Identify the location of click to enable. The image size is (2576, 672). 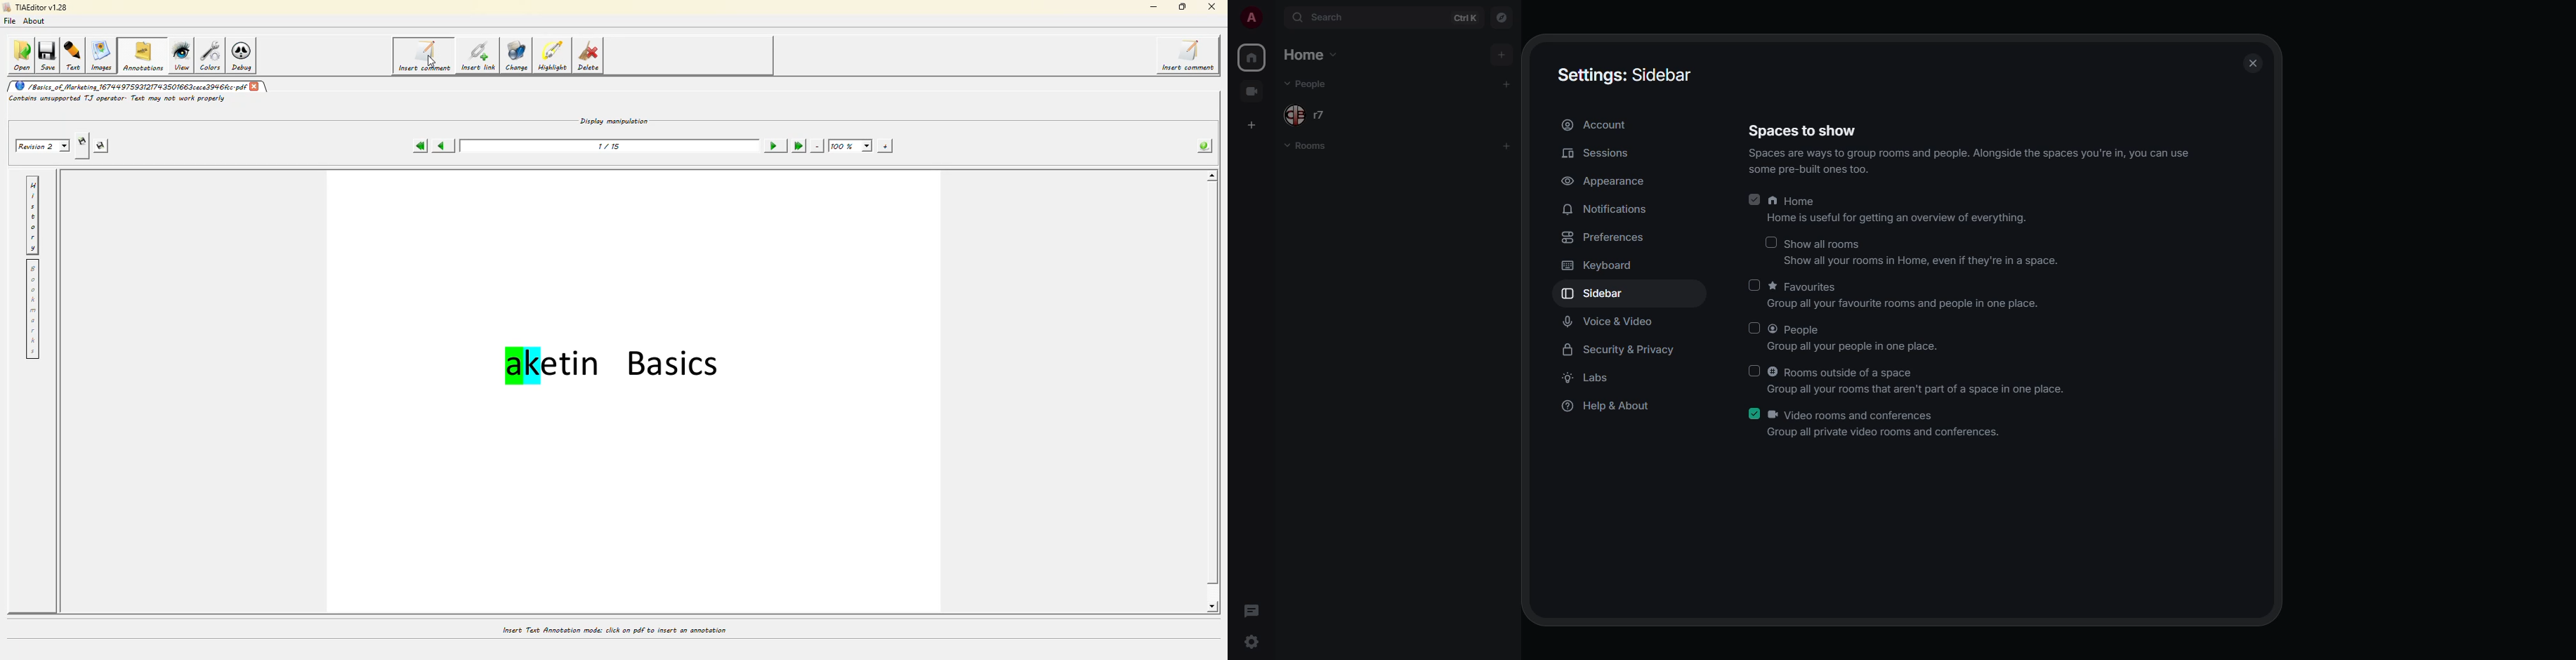
(1769, 242).